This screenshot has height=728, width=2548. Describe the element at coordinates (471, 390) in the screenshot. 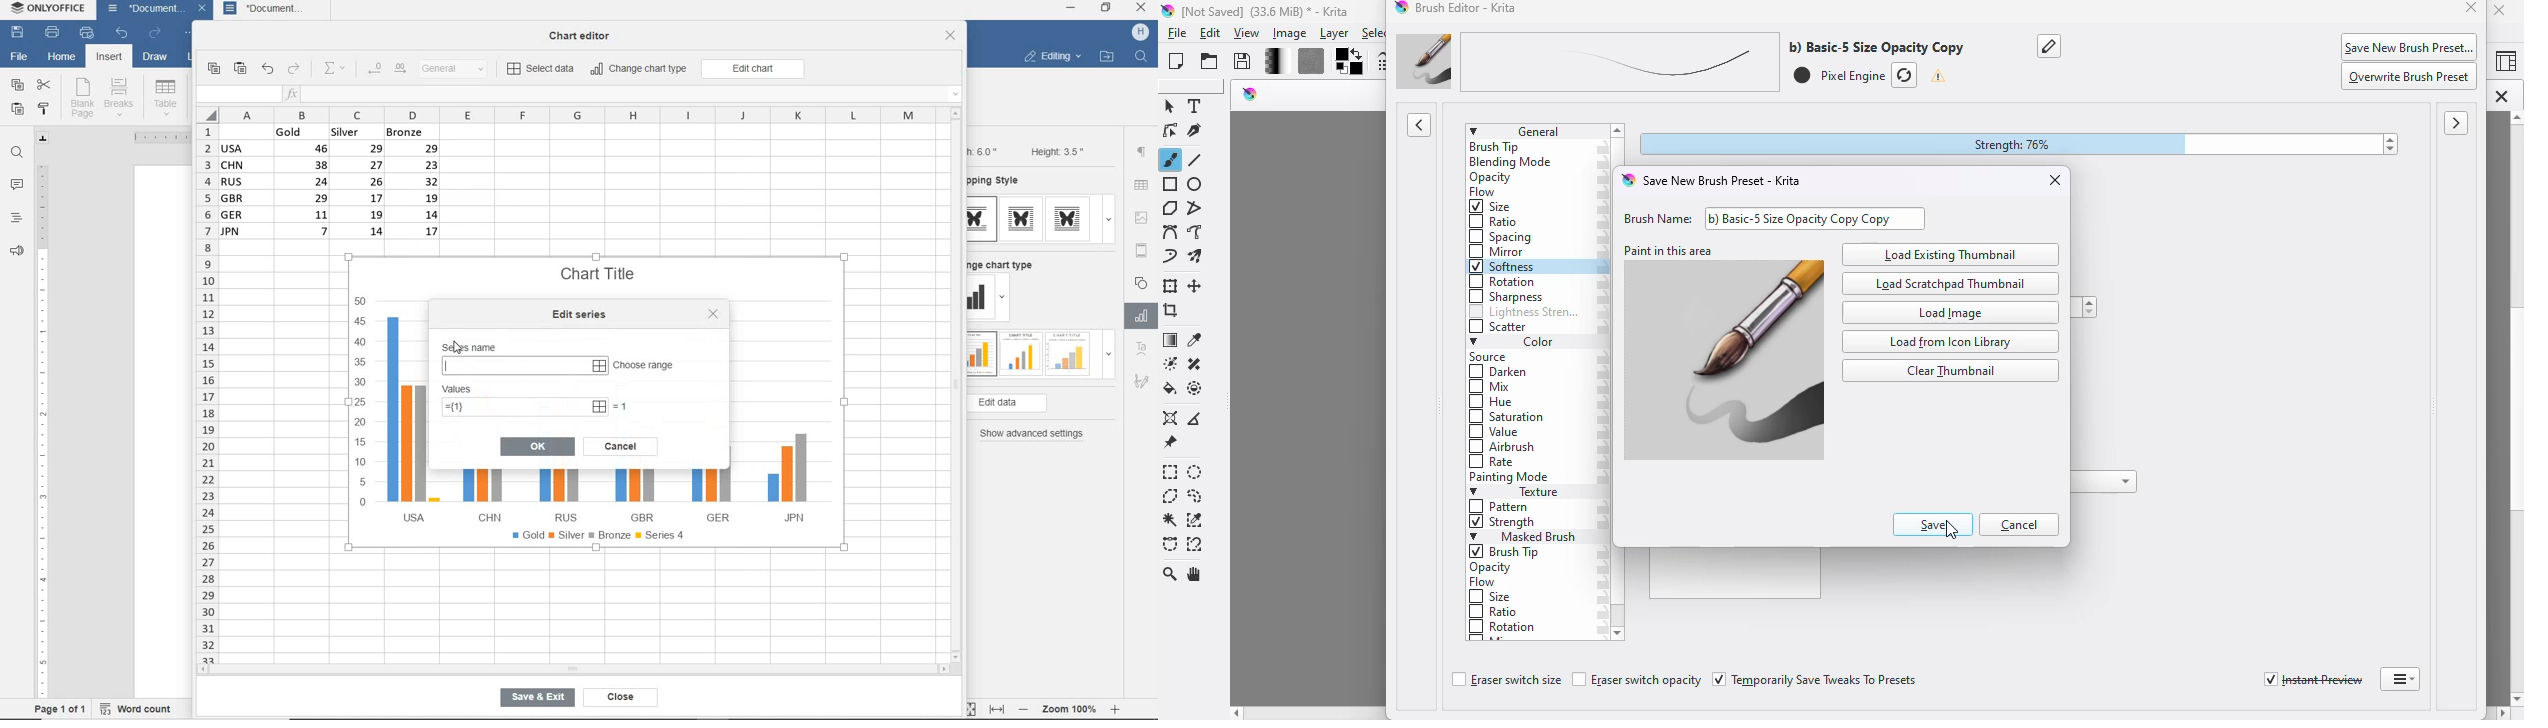

I see `values` at that location.